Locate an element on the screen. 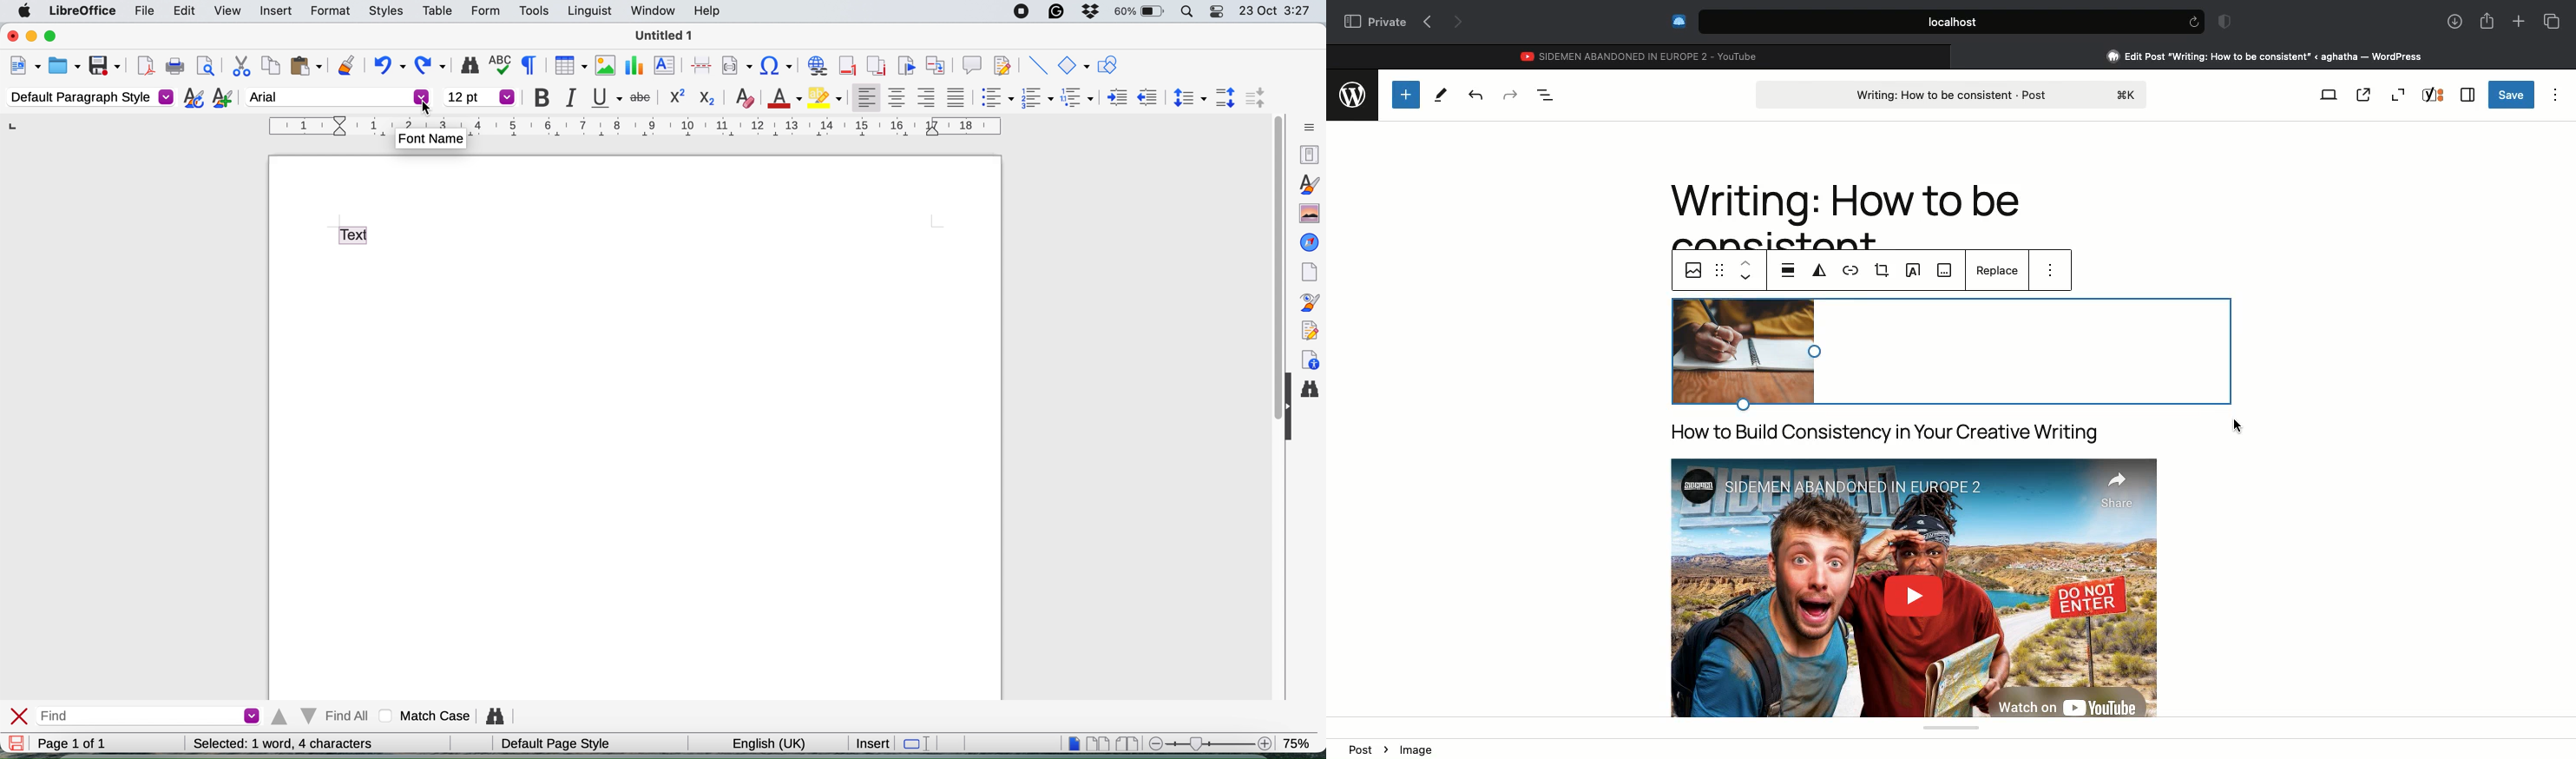  cursor is located at coordinates (425, 106).